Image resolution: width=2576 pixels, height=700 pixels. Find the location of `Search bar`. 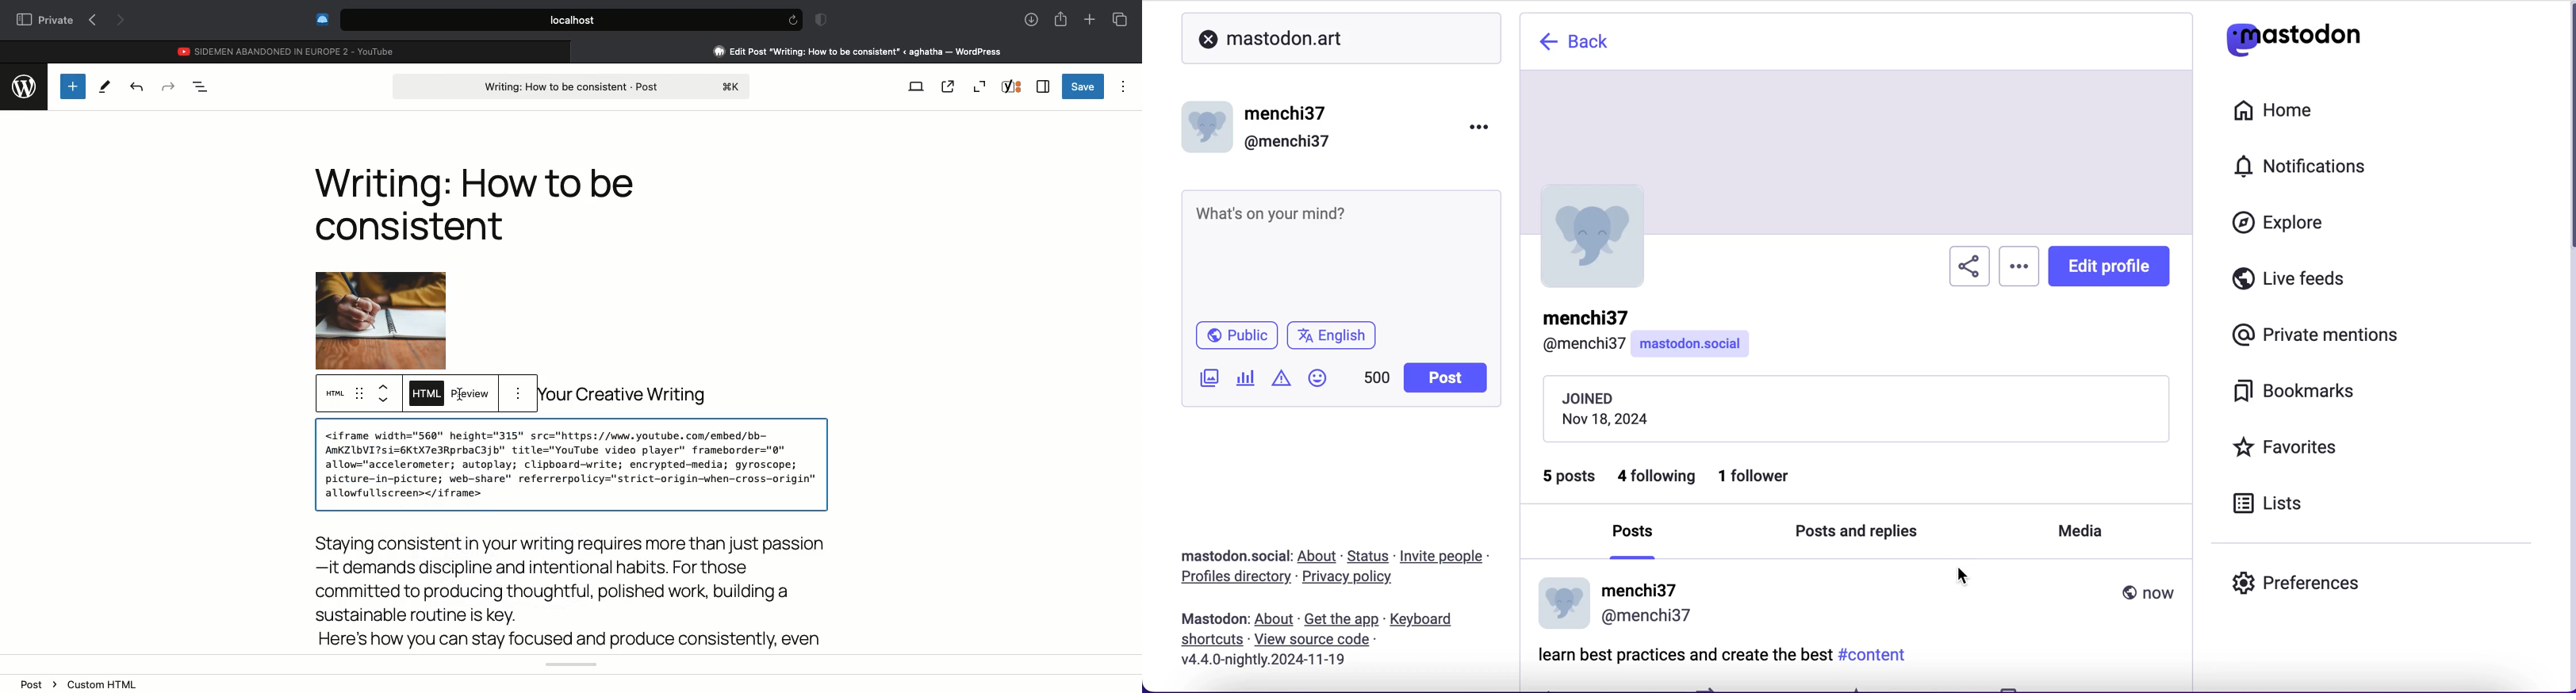

Search bar is located at coordinates (556, 20).